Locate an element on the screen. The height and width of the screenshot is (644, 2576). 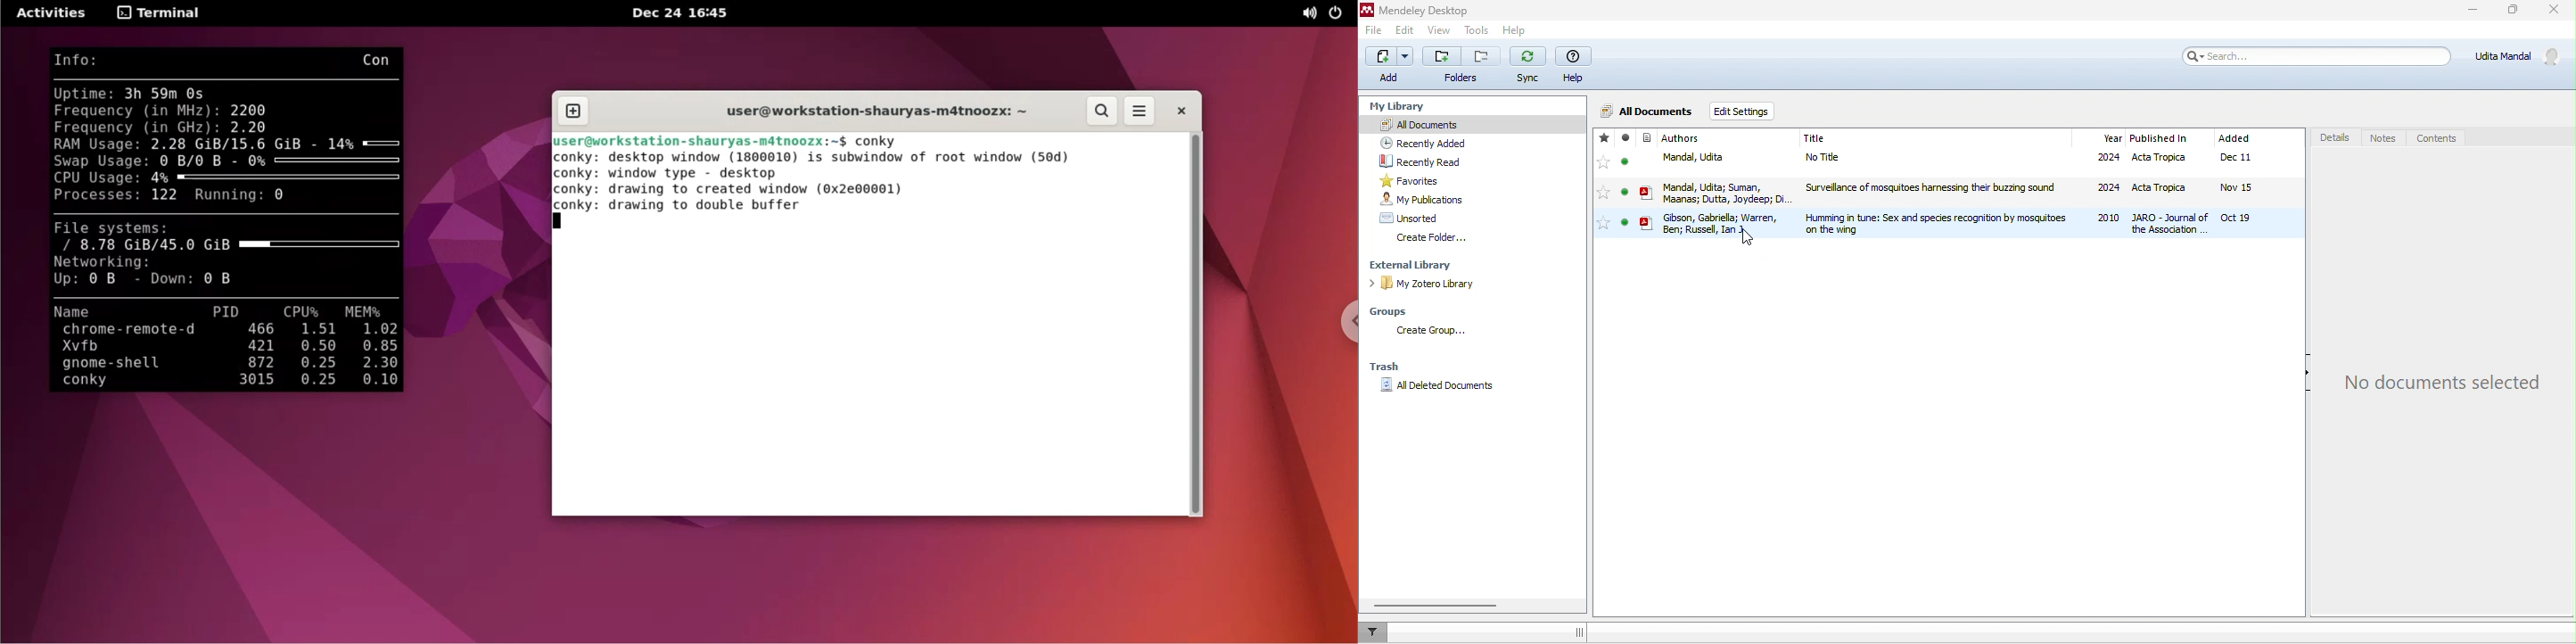
all documents is located at coordinates (1461, 123).